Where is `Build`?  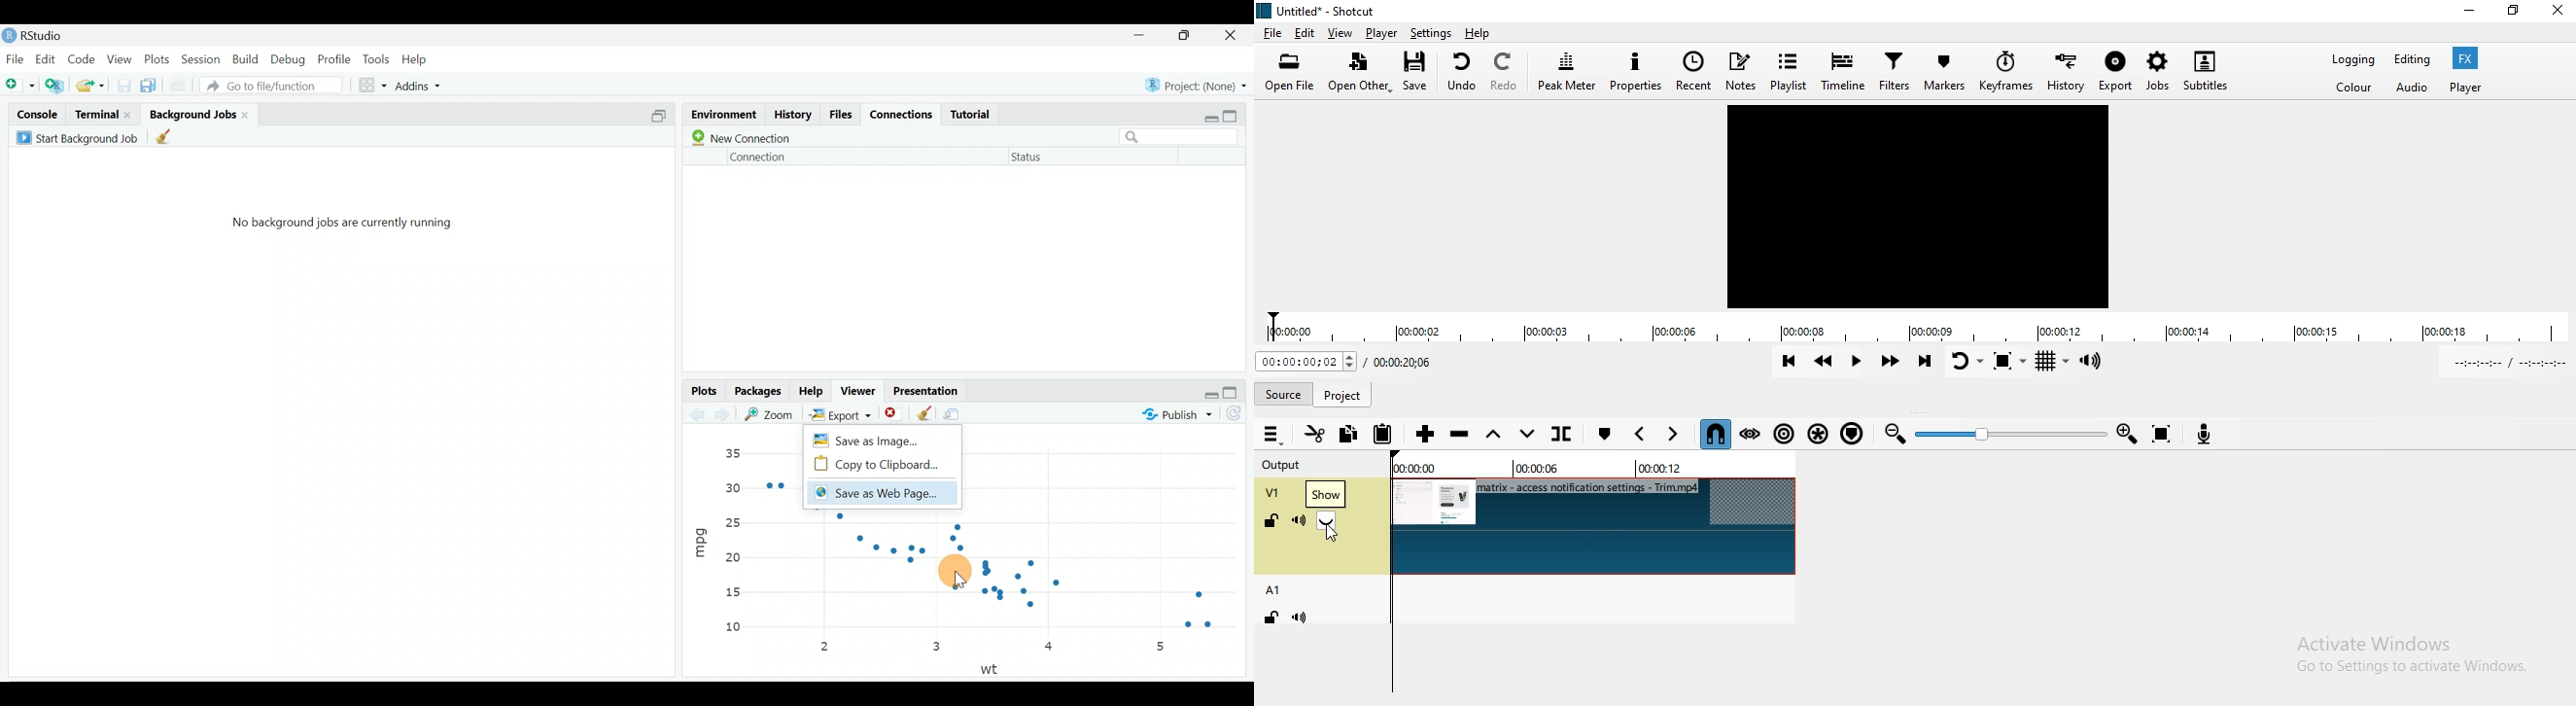 Build is located at coordinates (246, 59).